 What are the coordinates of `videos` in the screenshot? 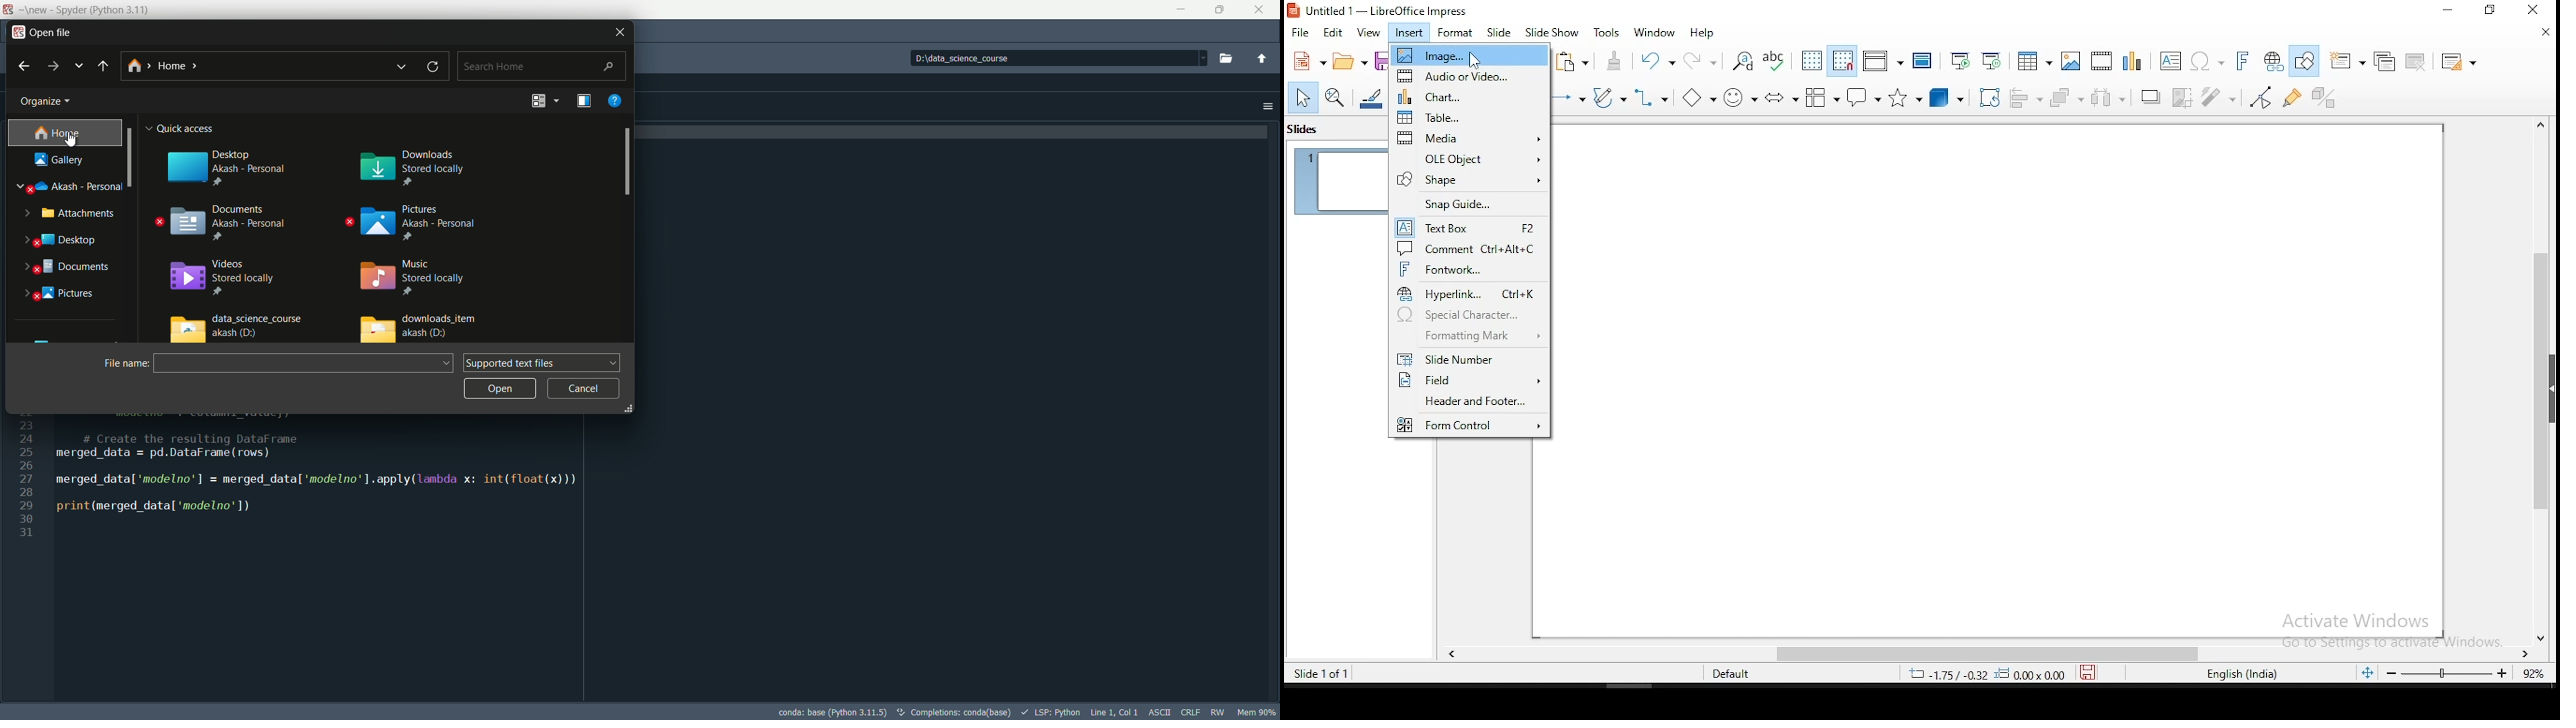 It's located at (221, 278).